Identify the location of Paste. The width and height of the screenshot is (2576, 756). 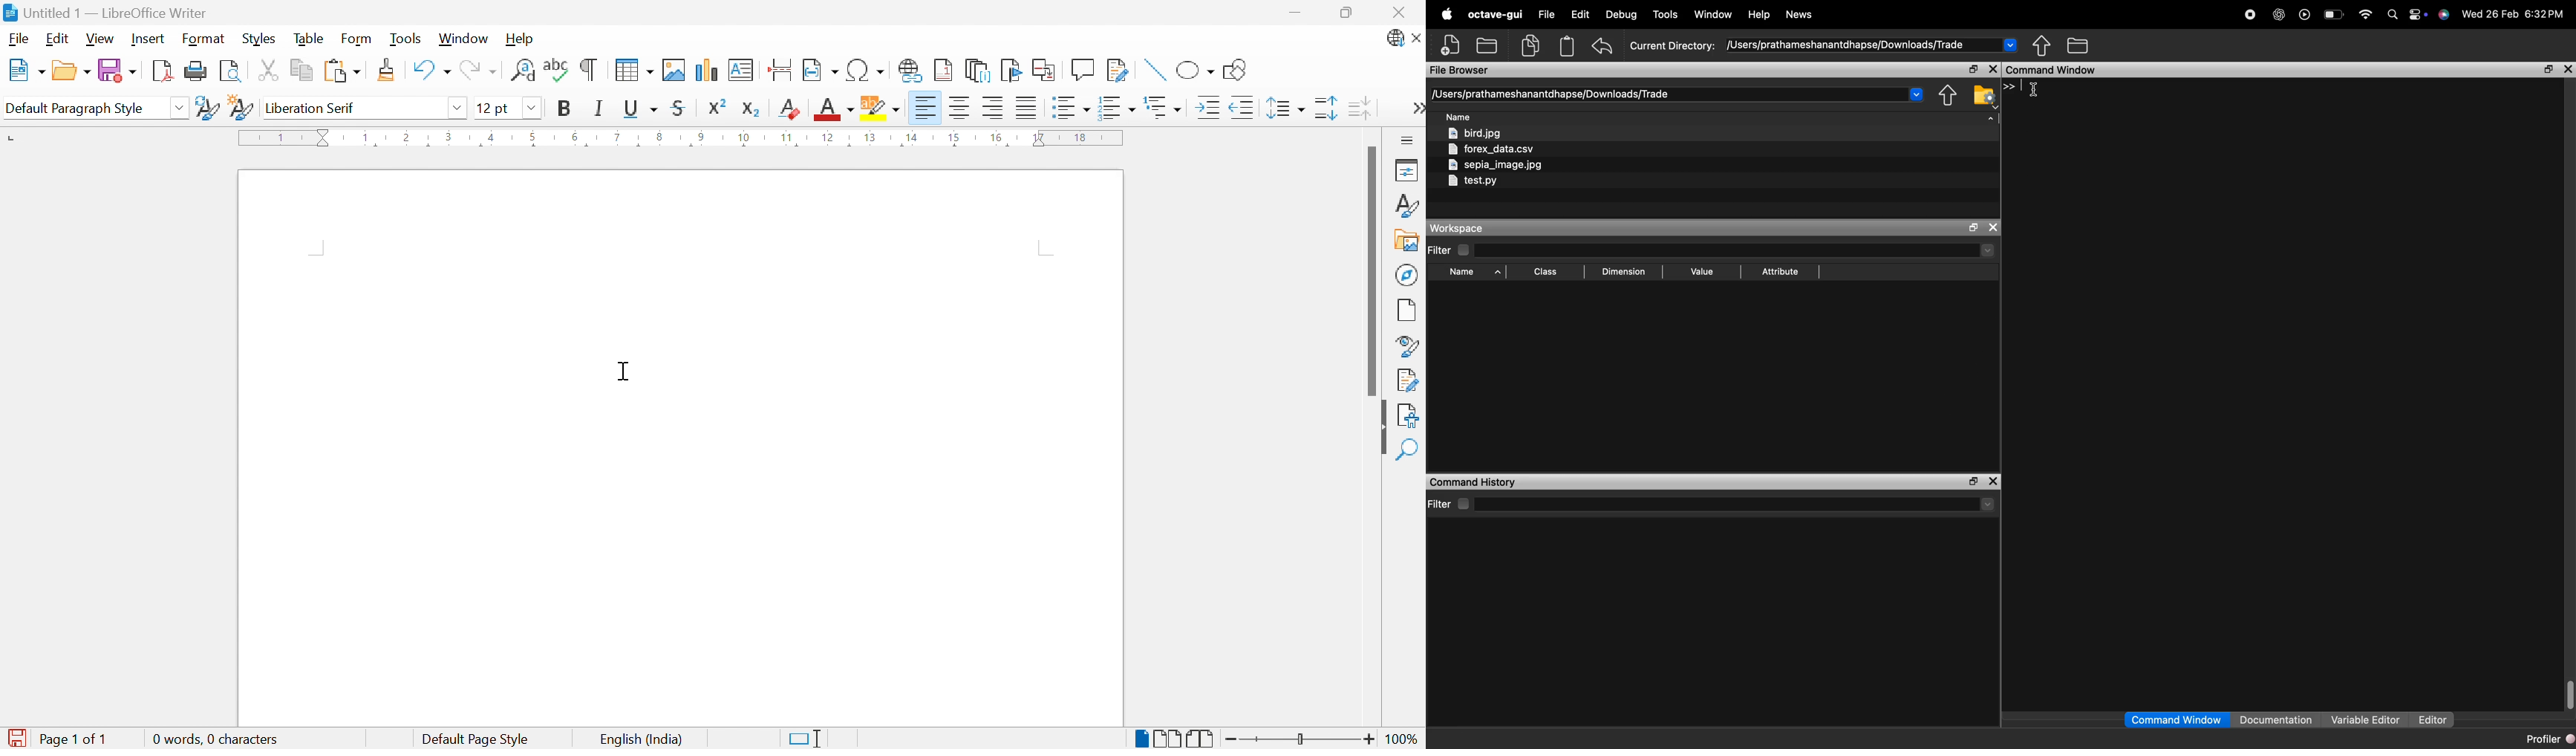
(342, 71).